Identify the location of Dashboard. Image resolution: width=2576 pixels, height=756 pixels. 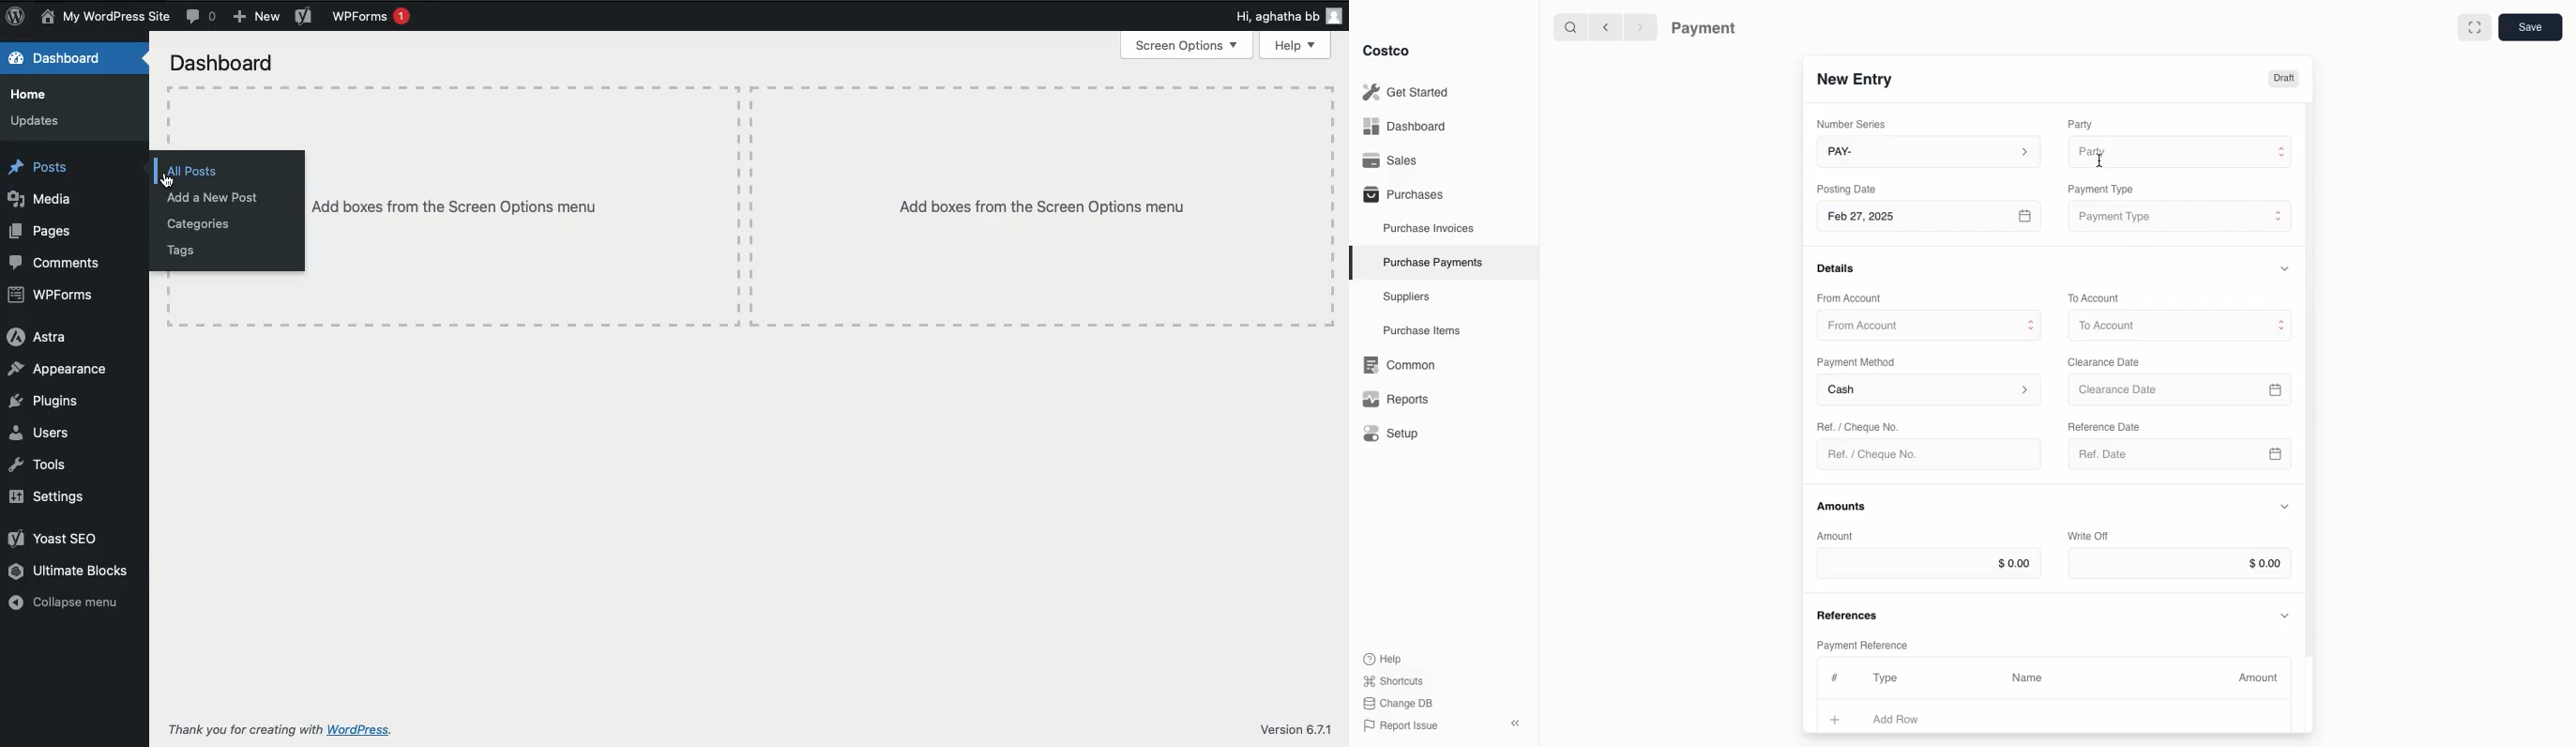
(65, 59).